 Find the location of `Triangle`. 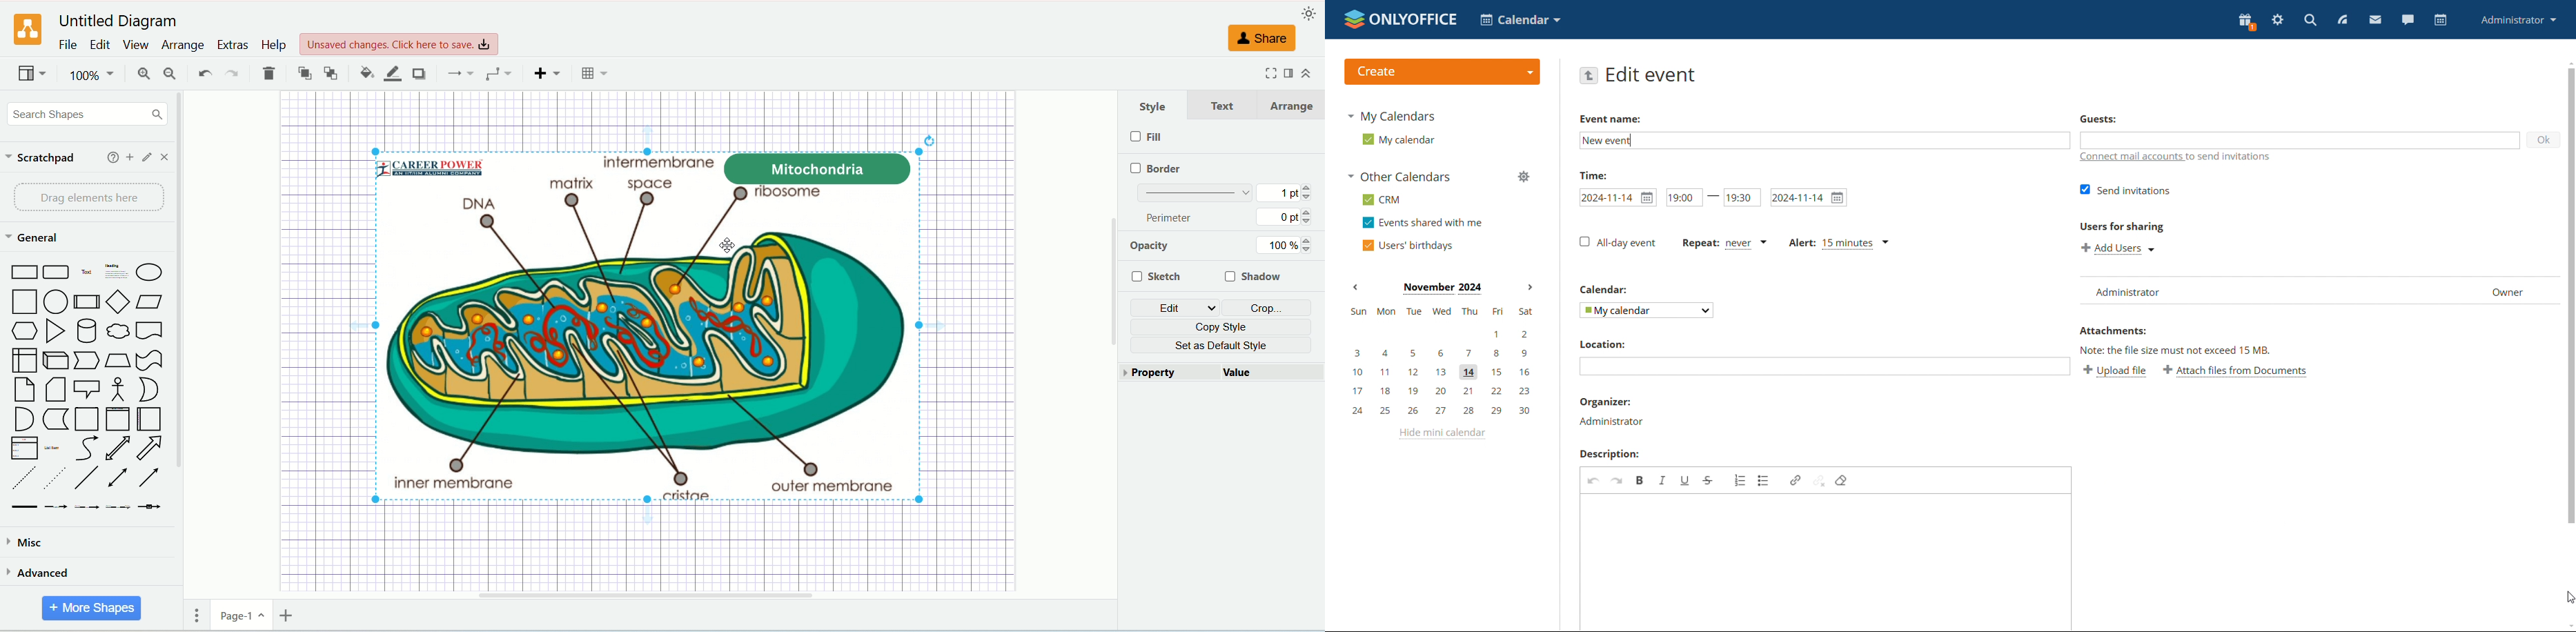

Triangle is located at coordinates (55, 333).